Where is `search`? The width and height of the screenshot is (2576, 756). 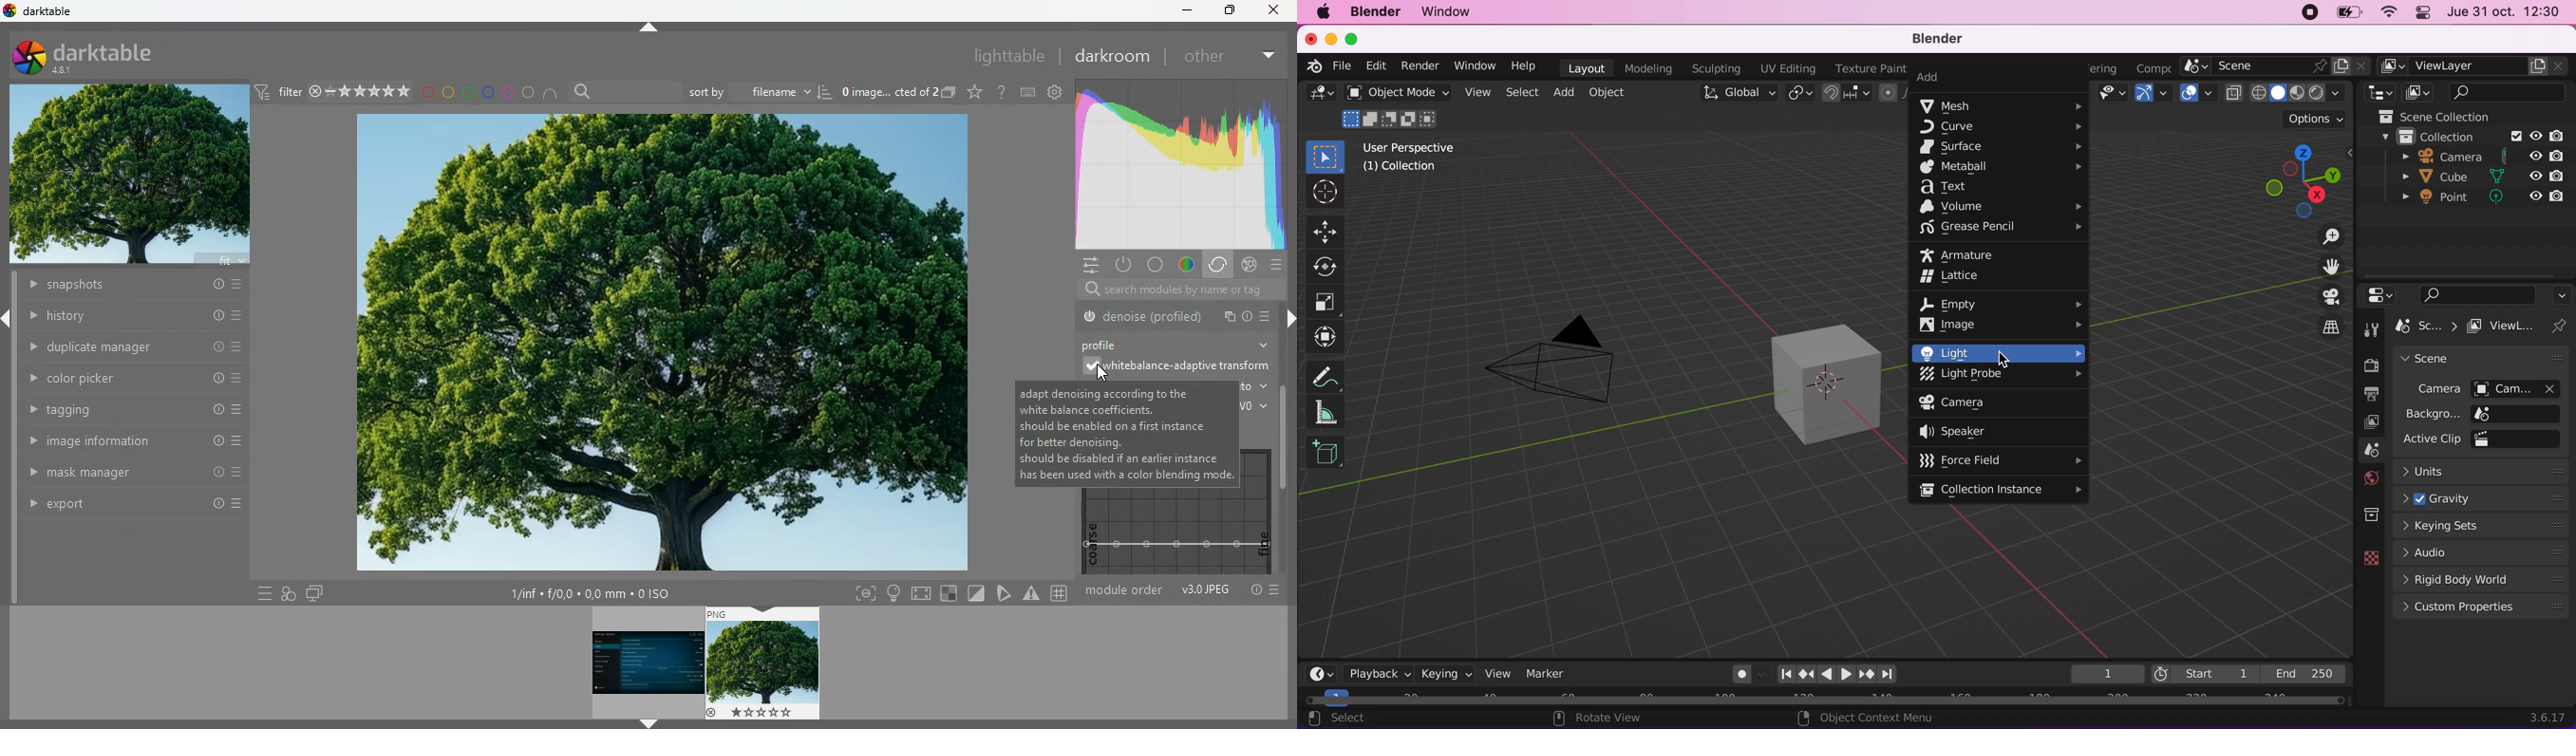
search is located at coordinates (584, 91).